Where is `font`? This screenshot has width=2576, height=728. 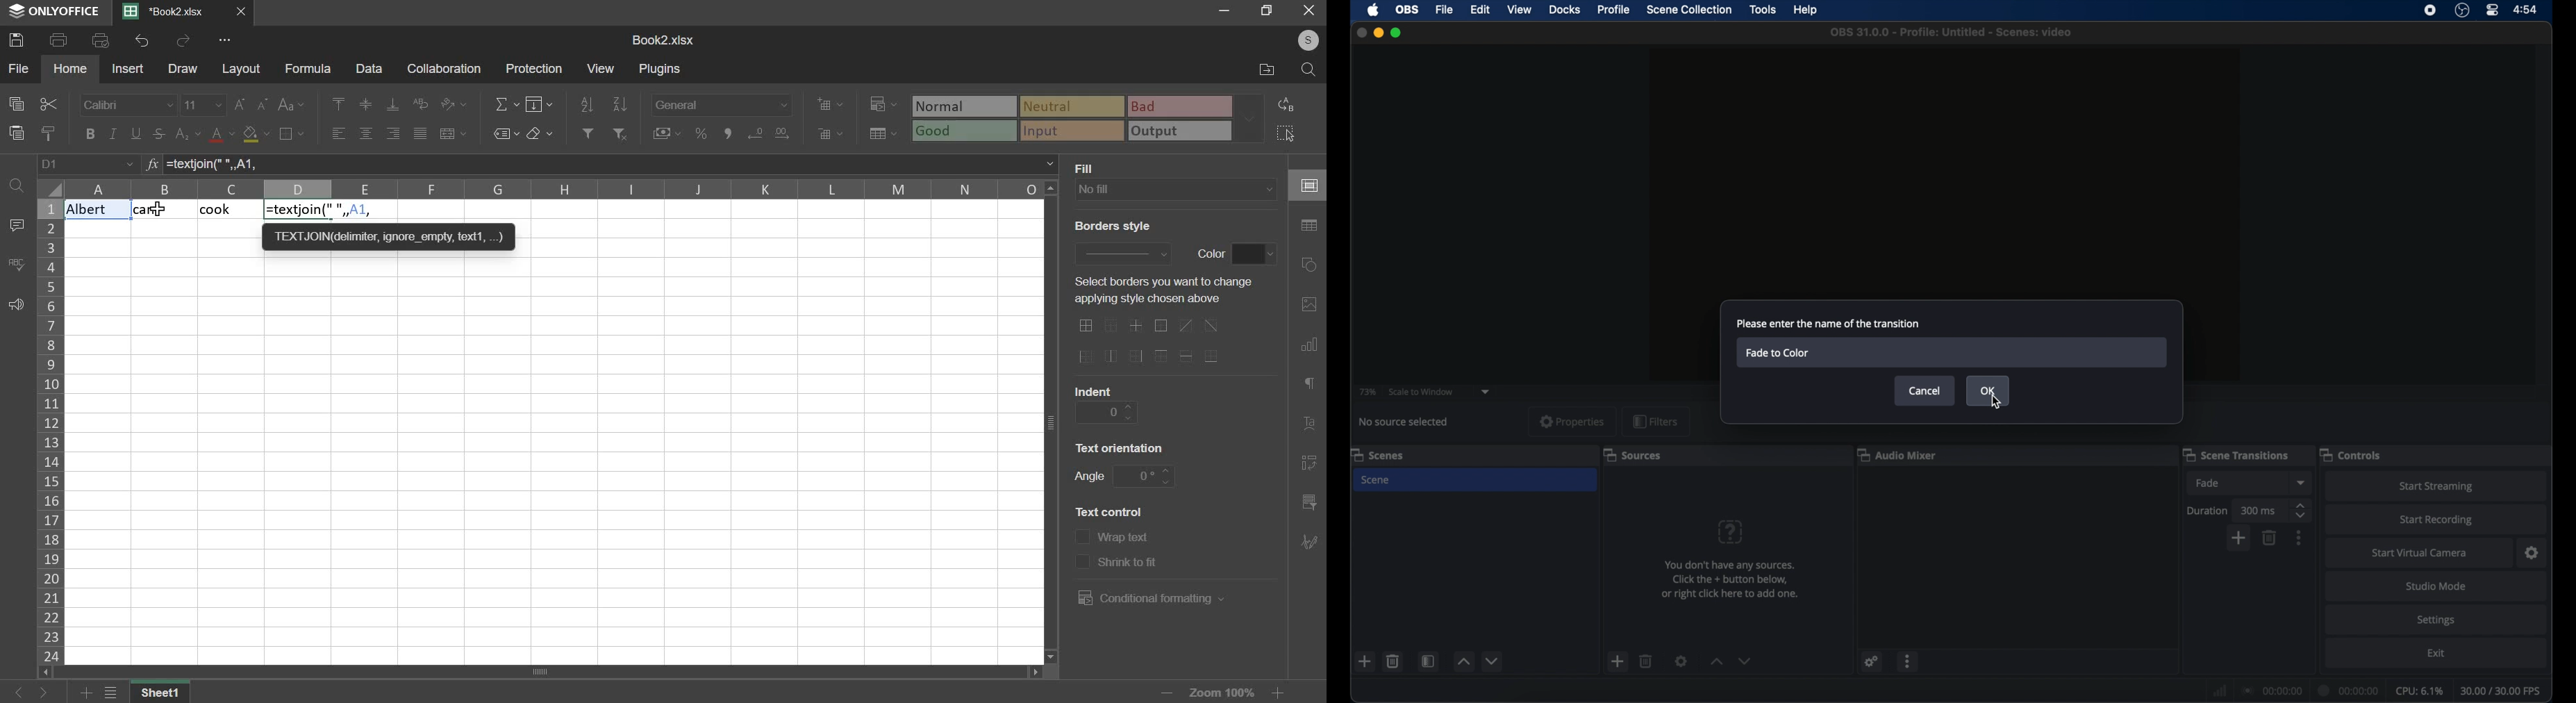 font is located at coordinates (127, 105).